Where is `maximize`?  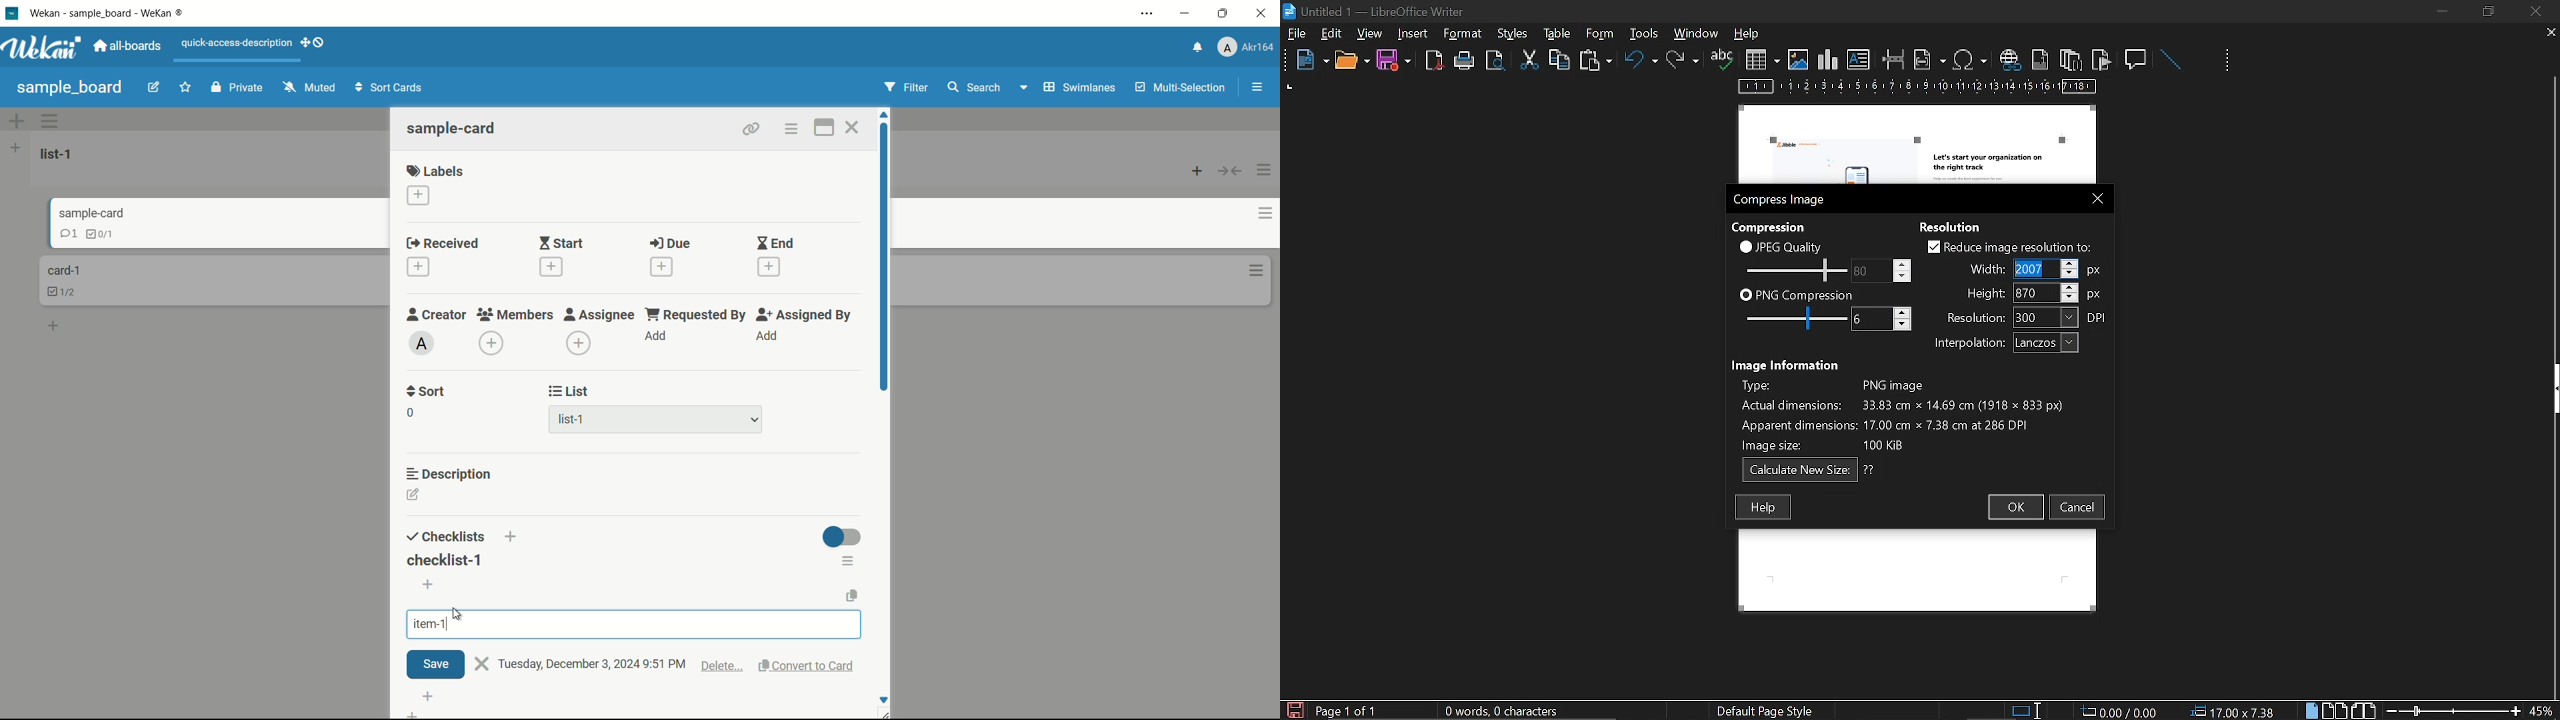
maximize is located at coordinates (1223, 13).